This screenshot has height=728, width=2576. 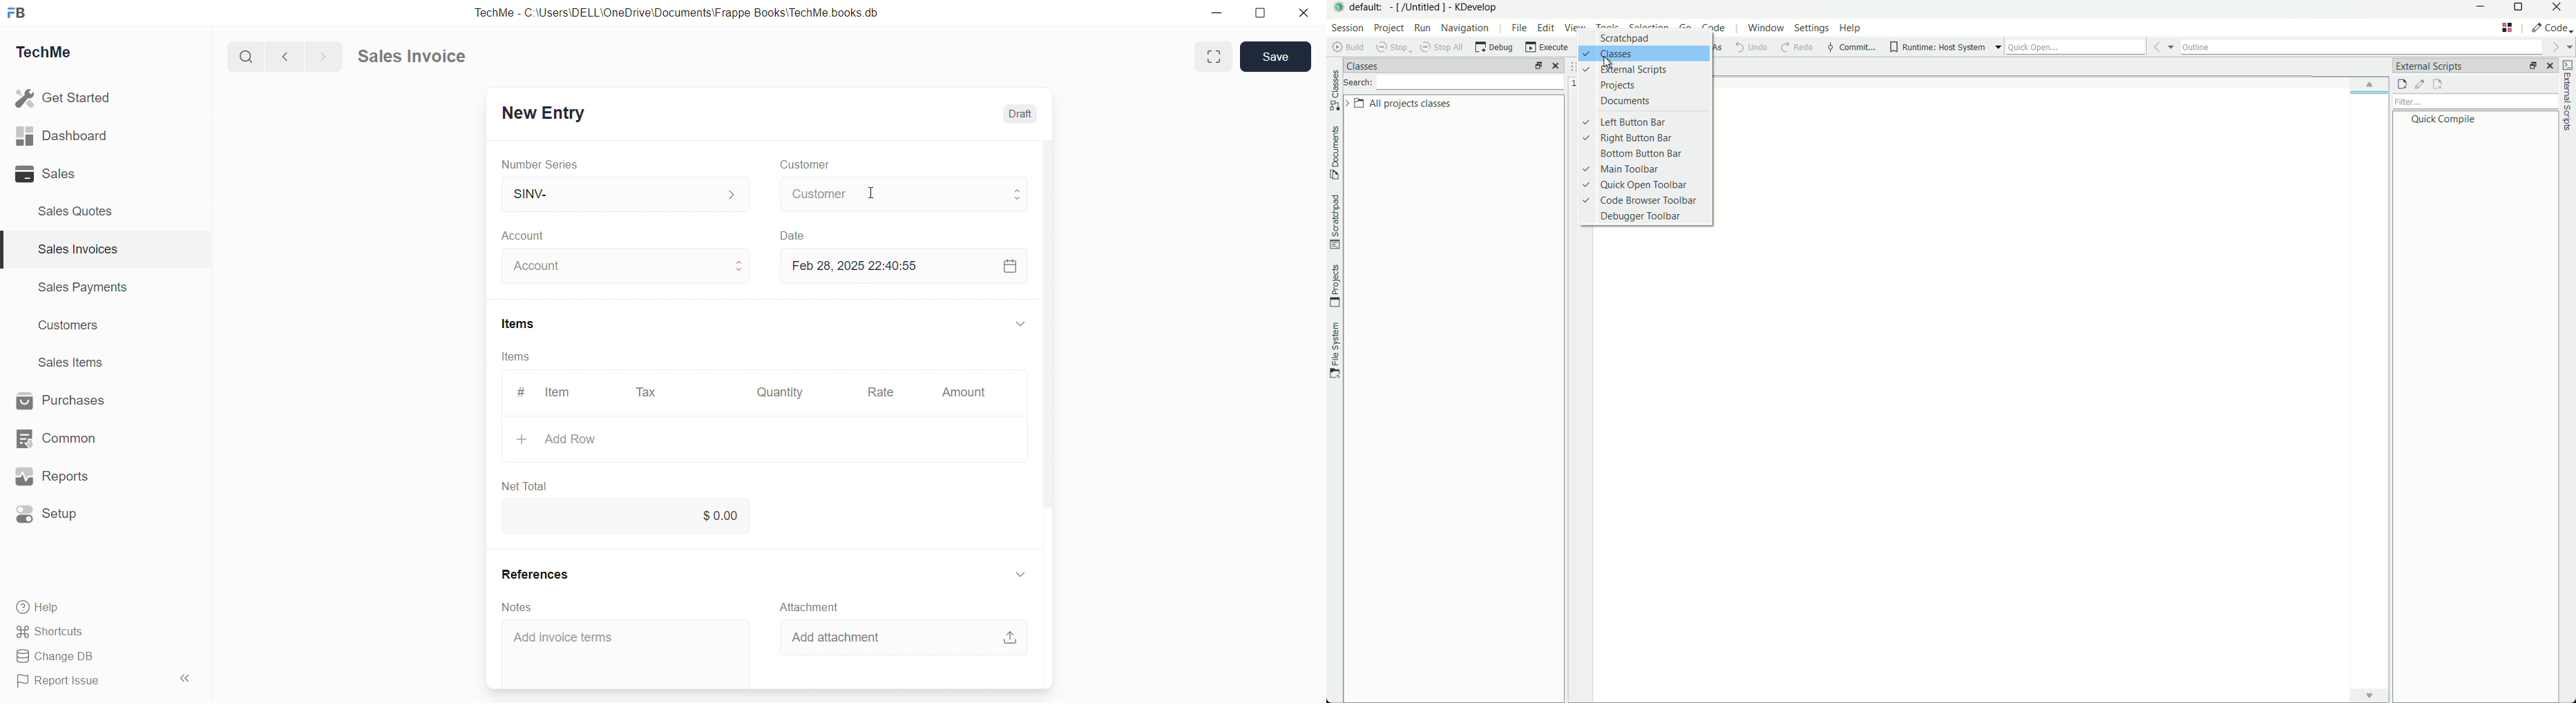 What do you see at coordinates (680, 12) in the screenshot?
I see `TechMe - C:\Users\DELL\OneDrive\Documents\Frappe Books'TechMe books db` at bounding box center [680, 12].